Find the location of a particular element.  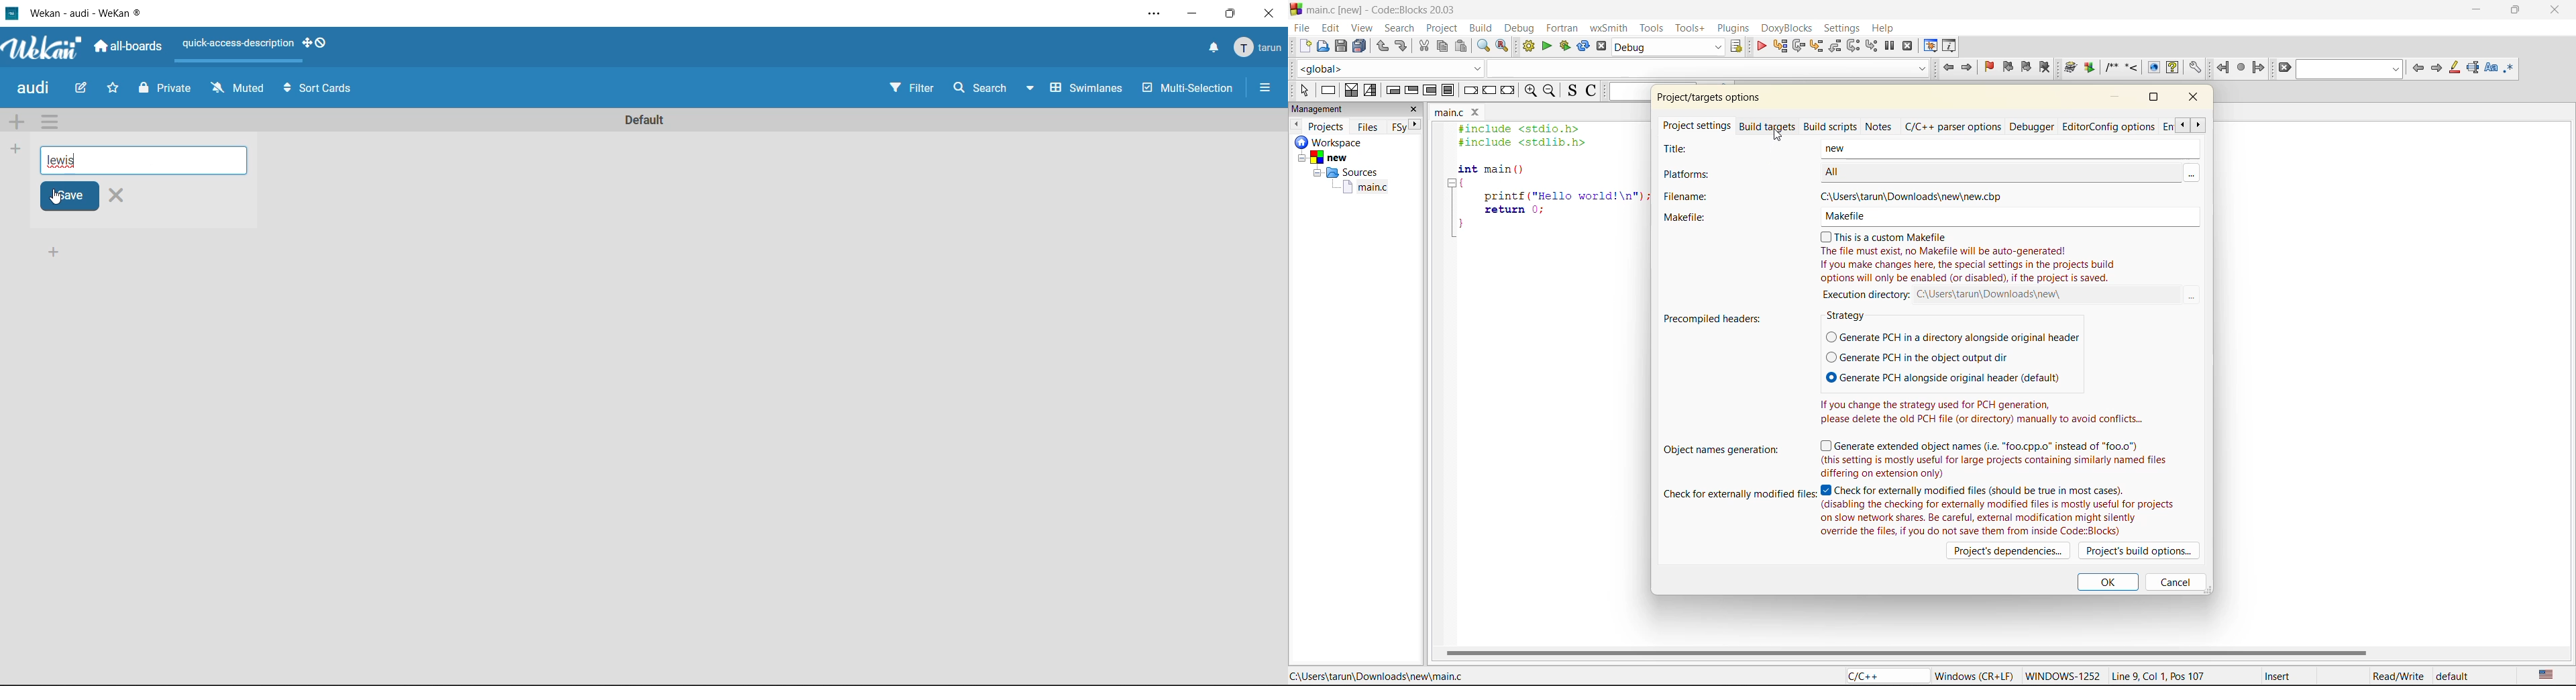

prev bookmark is located at coordinates (2008, 68).